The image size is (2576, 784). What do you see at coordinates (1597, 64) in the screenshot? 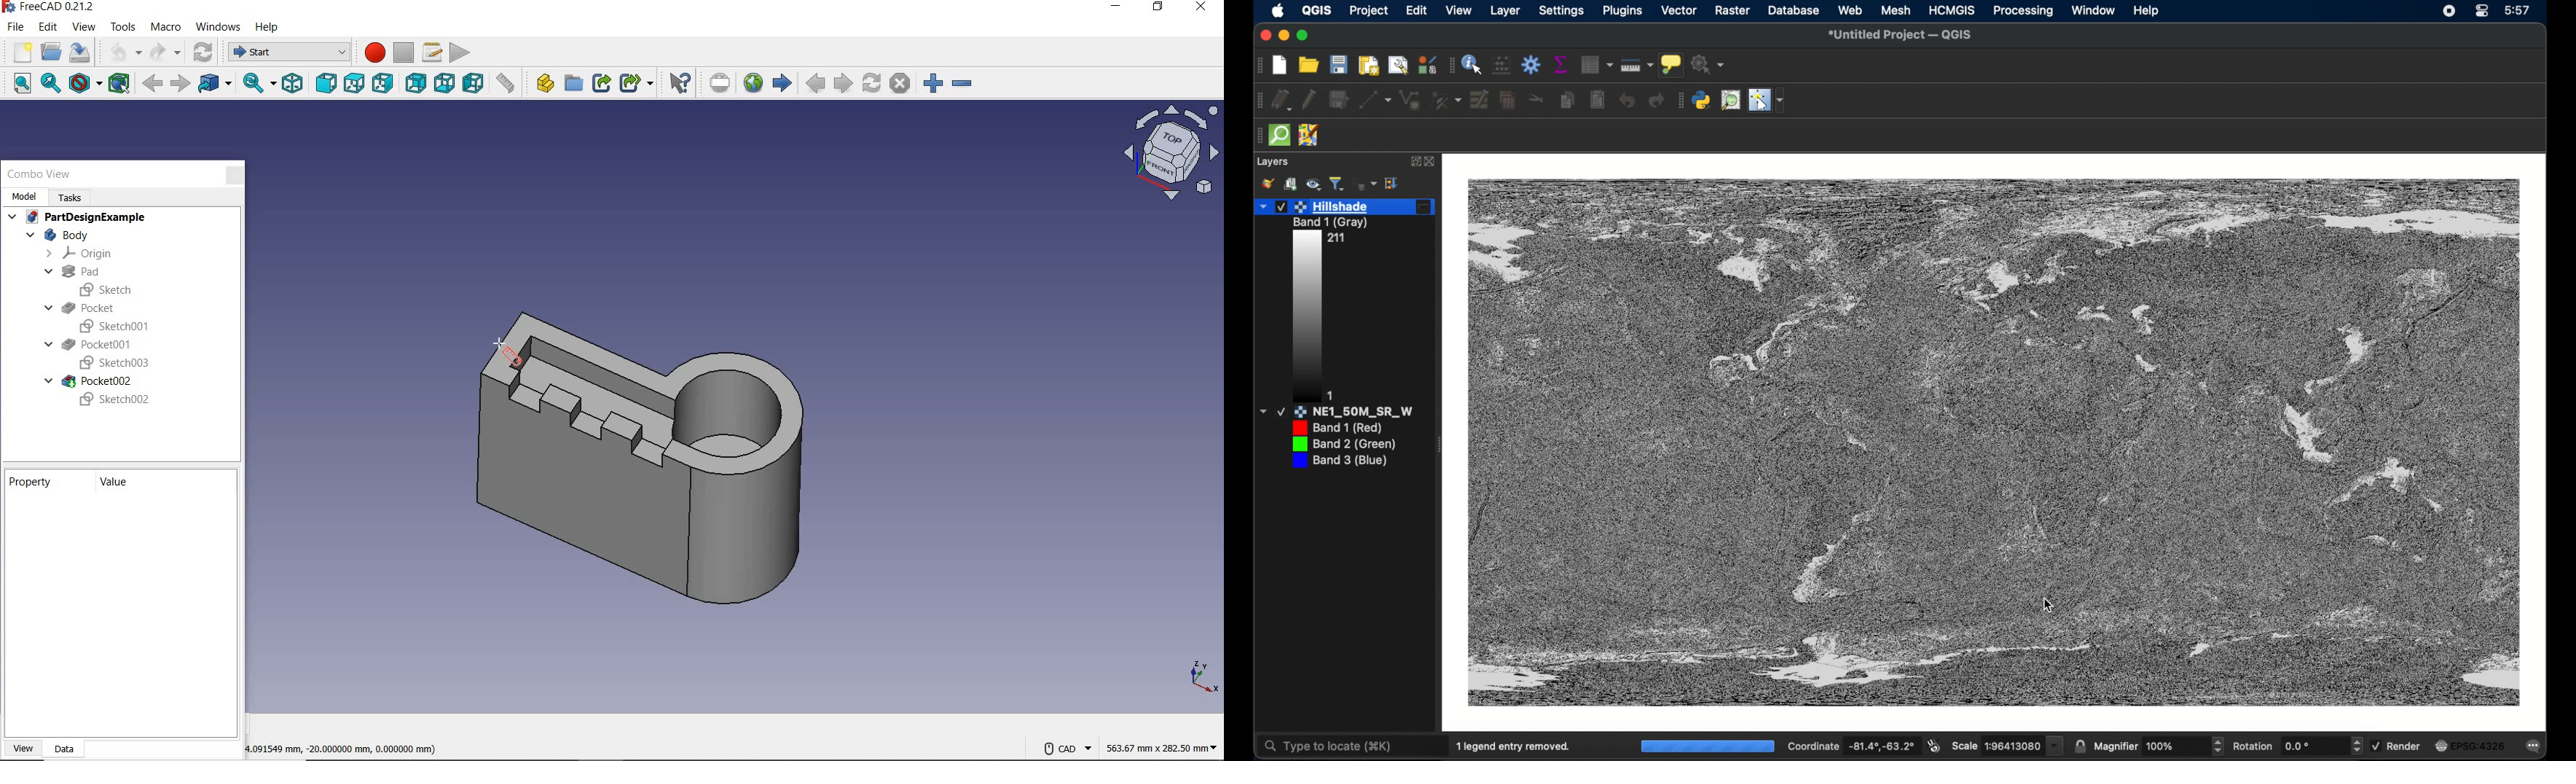
I see `` at bounding box center [1597, 64].